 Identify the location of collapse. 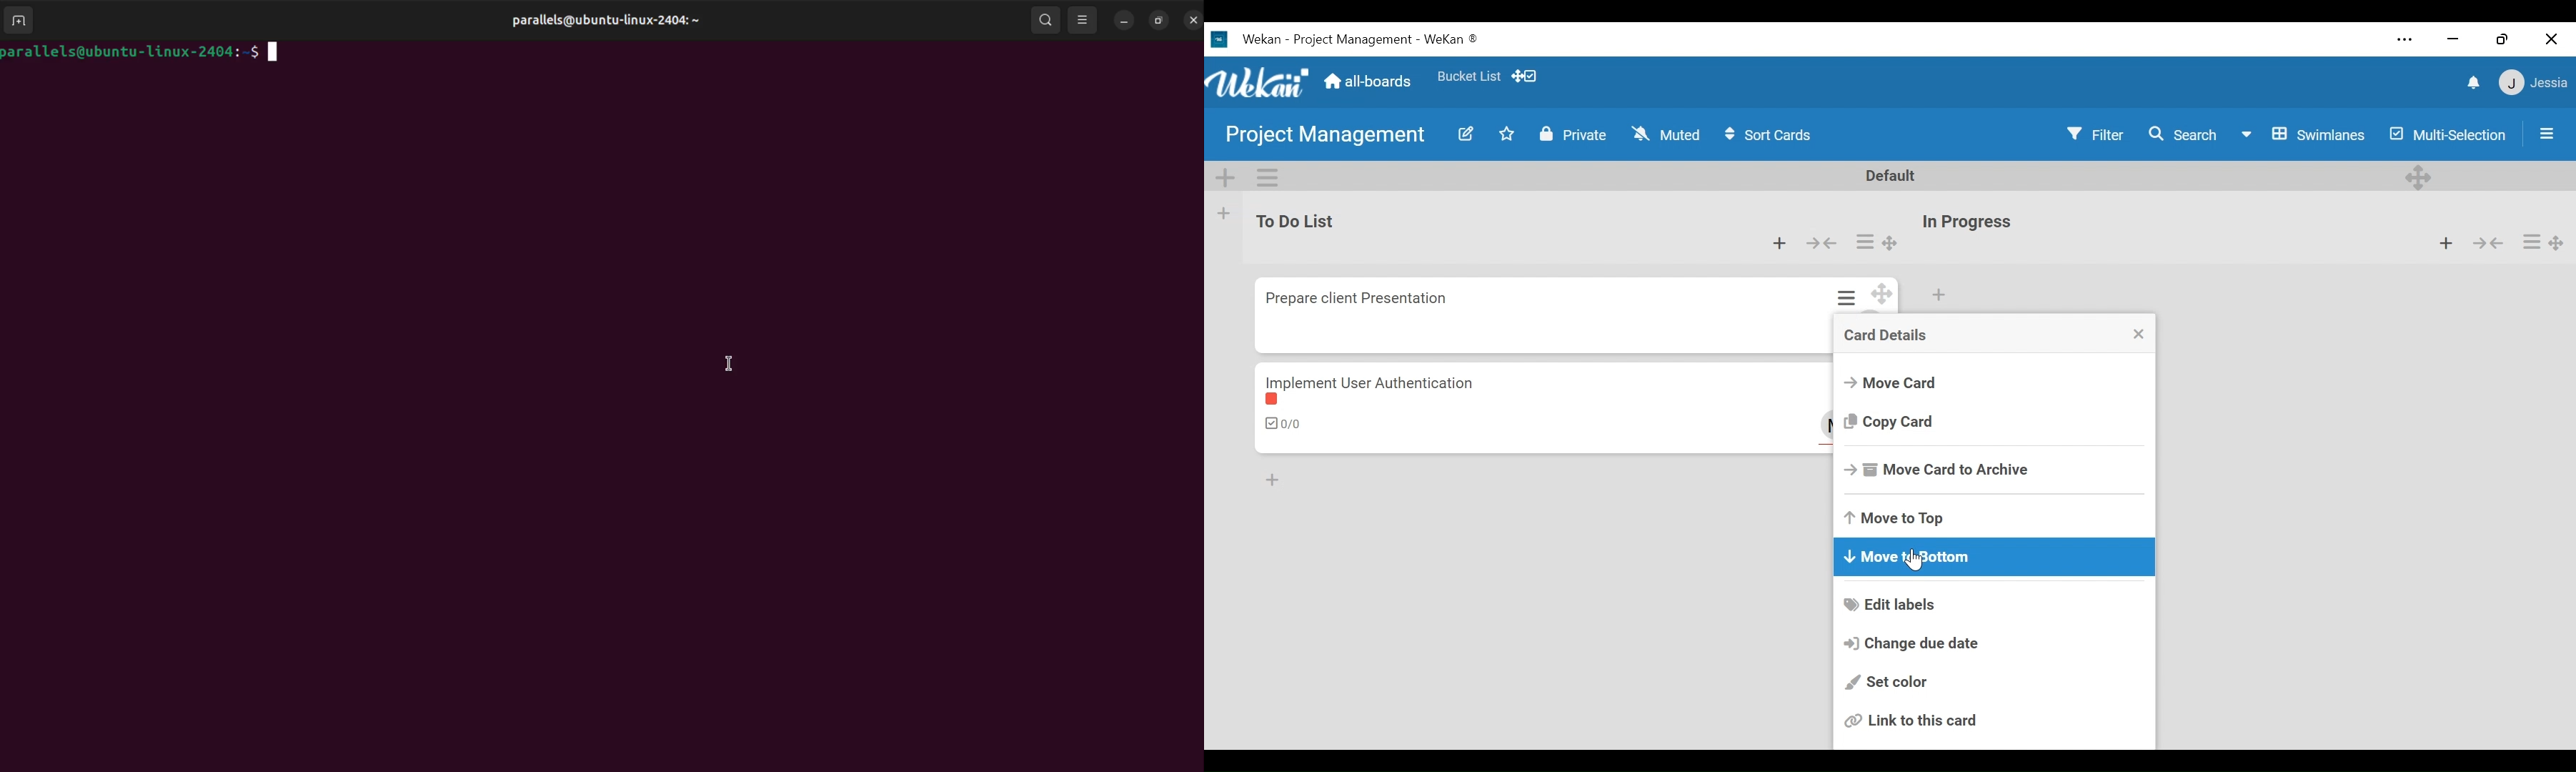
(1824, 243).